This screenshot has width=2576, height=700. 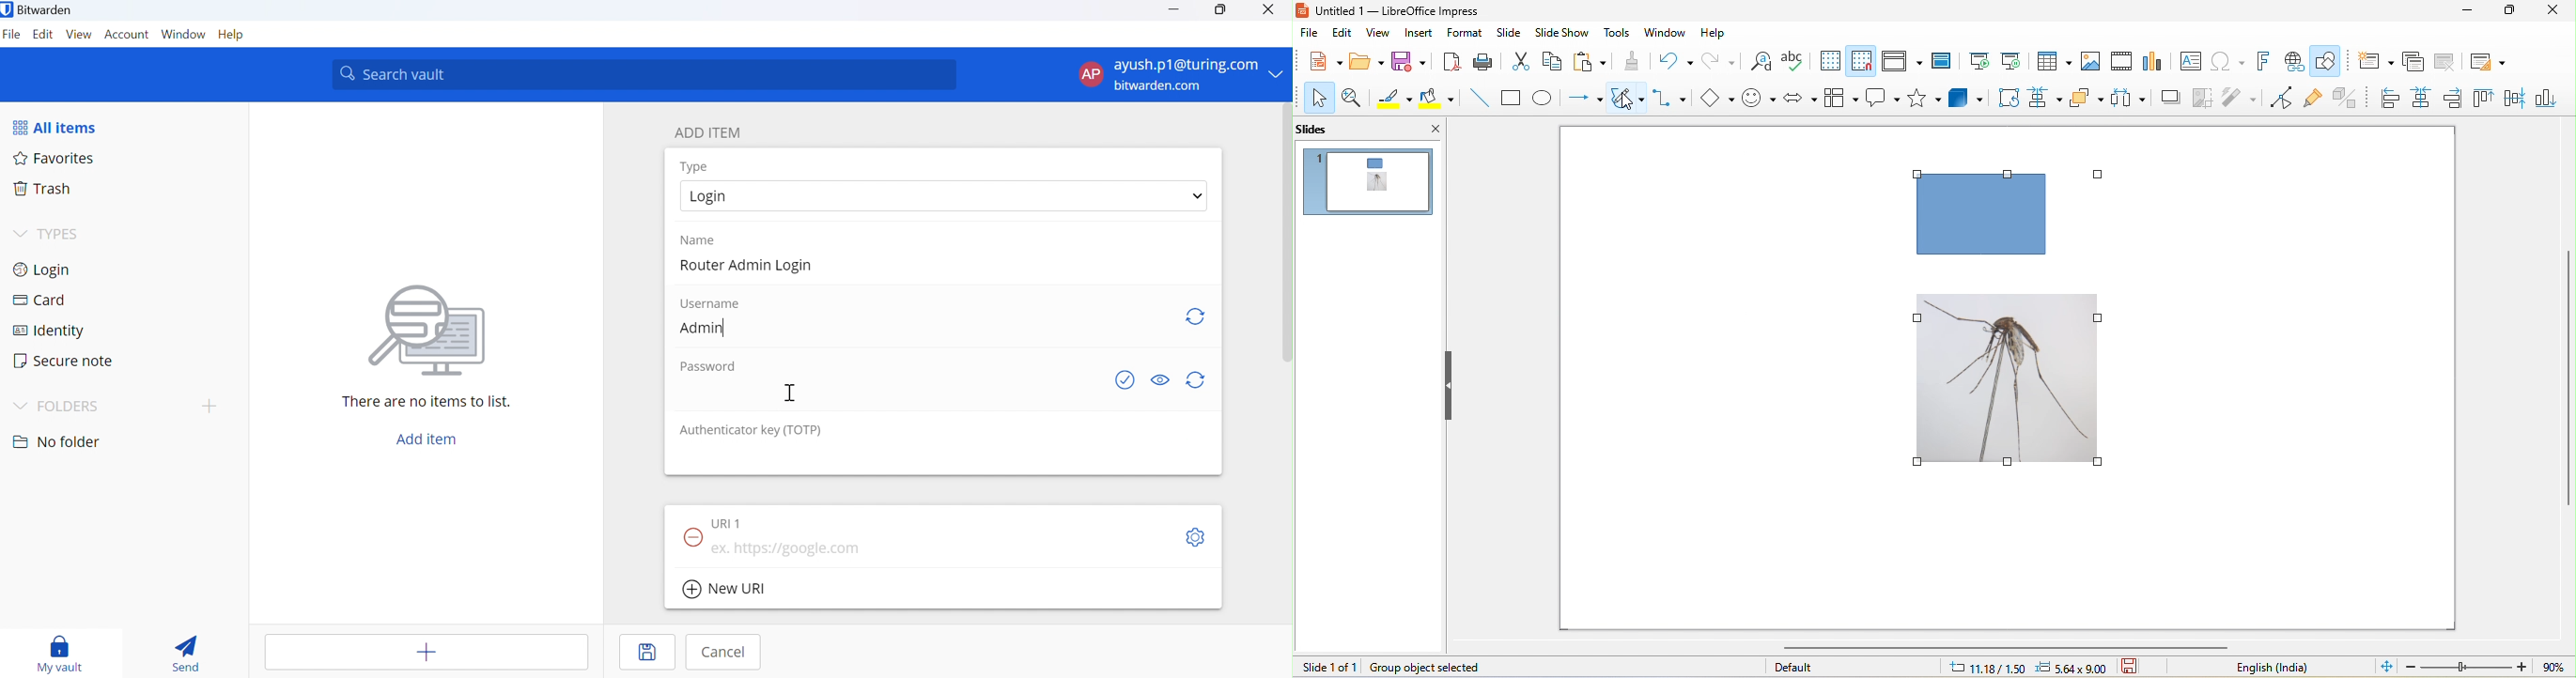 What do you see at coordinates (2267, 59) in the screenshot?
I see `fontwork text` at bounding box center [2267, 59].